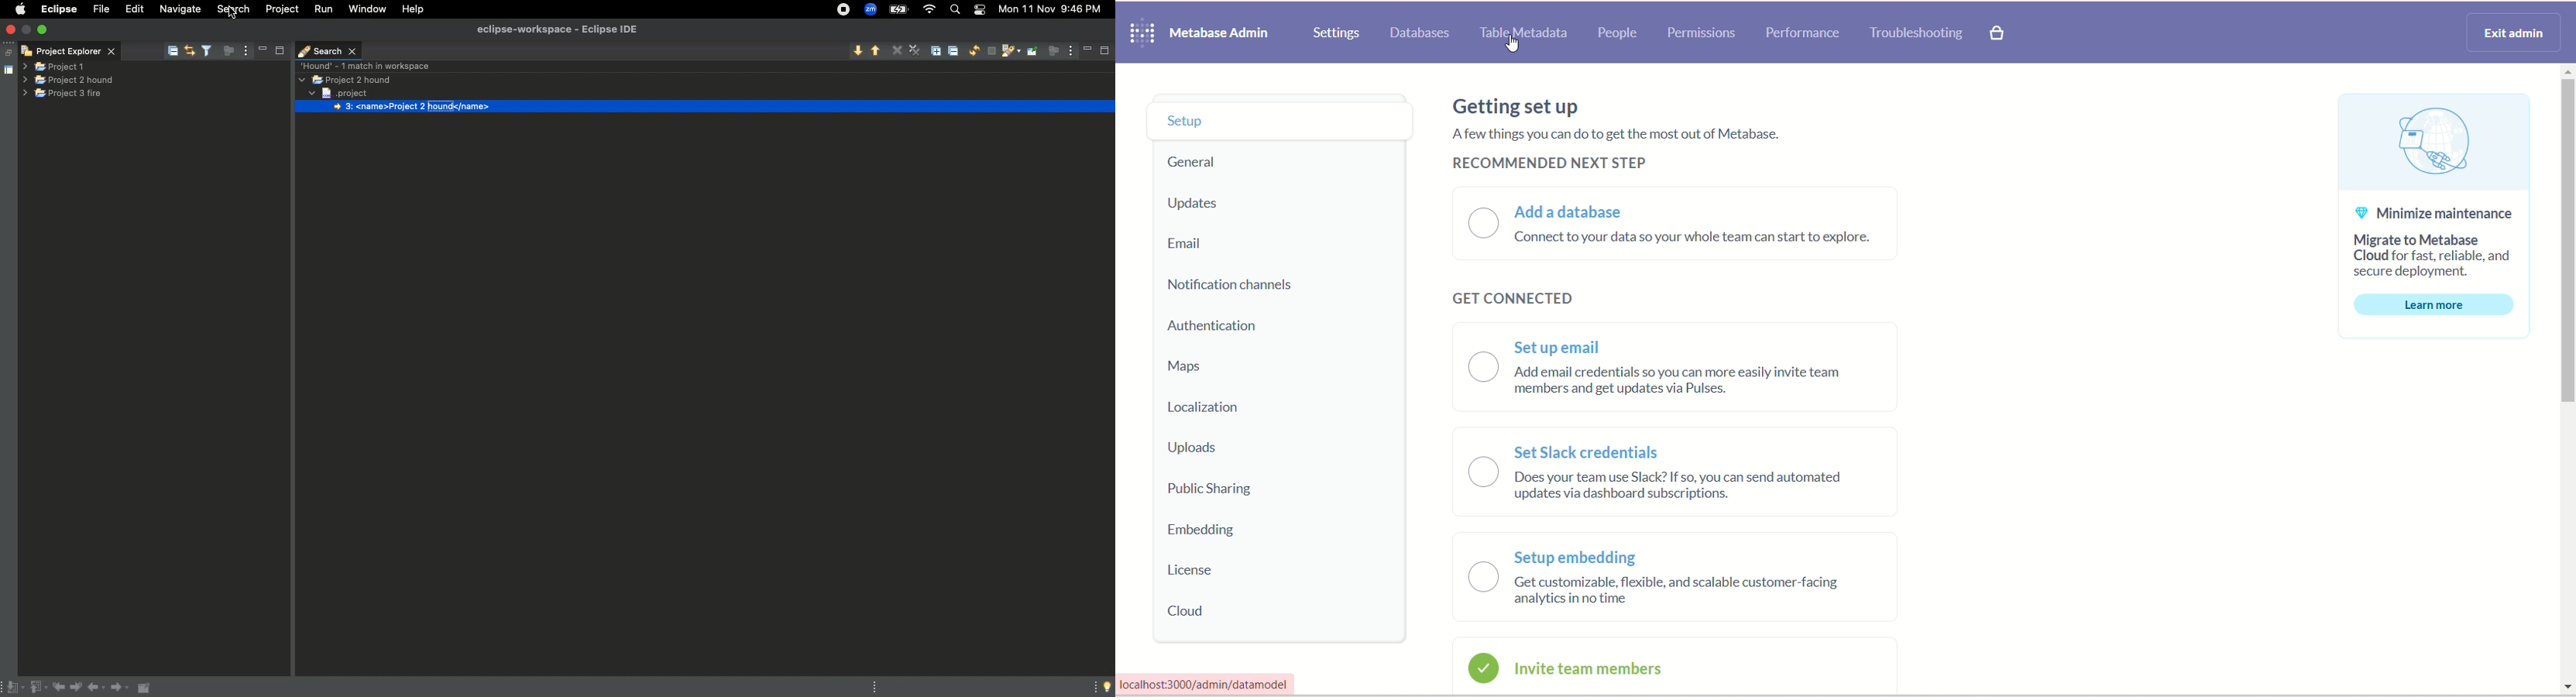  What do you see at coordinates (2434, 305) in the screenshot?
I see `learn more` at bounding box center [2434, 305].